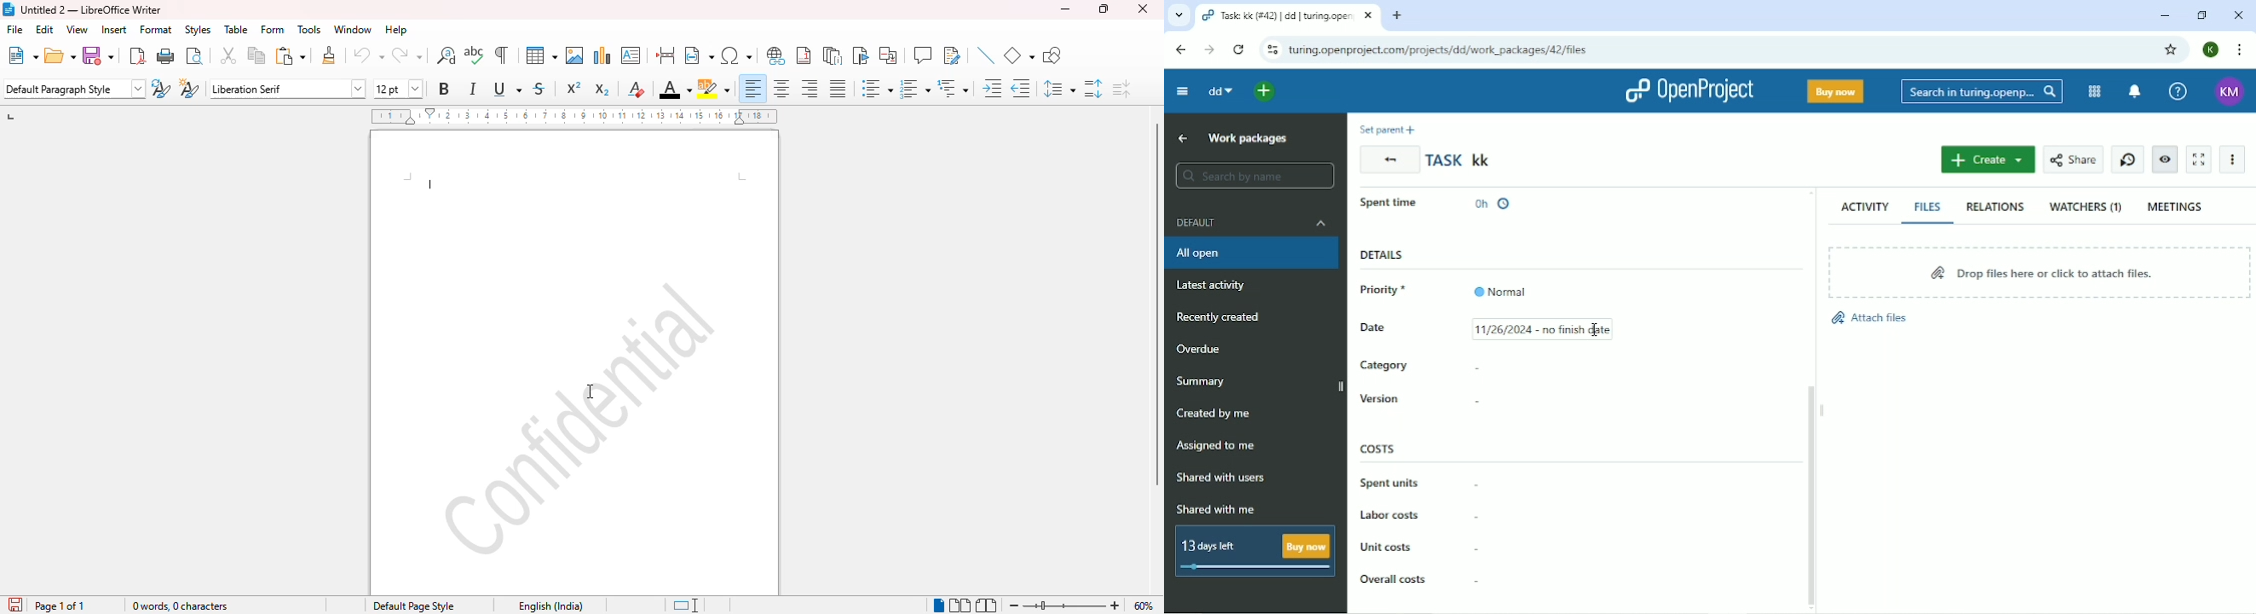 The image size is (2268, 616). I want to click on New tab, so click(1395, 17).